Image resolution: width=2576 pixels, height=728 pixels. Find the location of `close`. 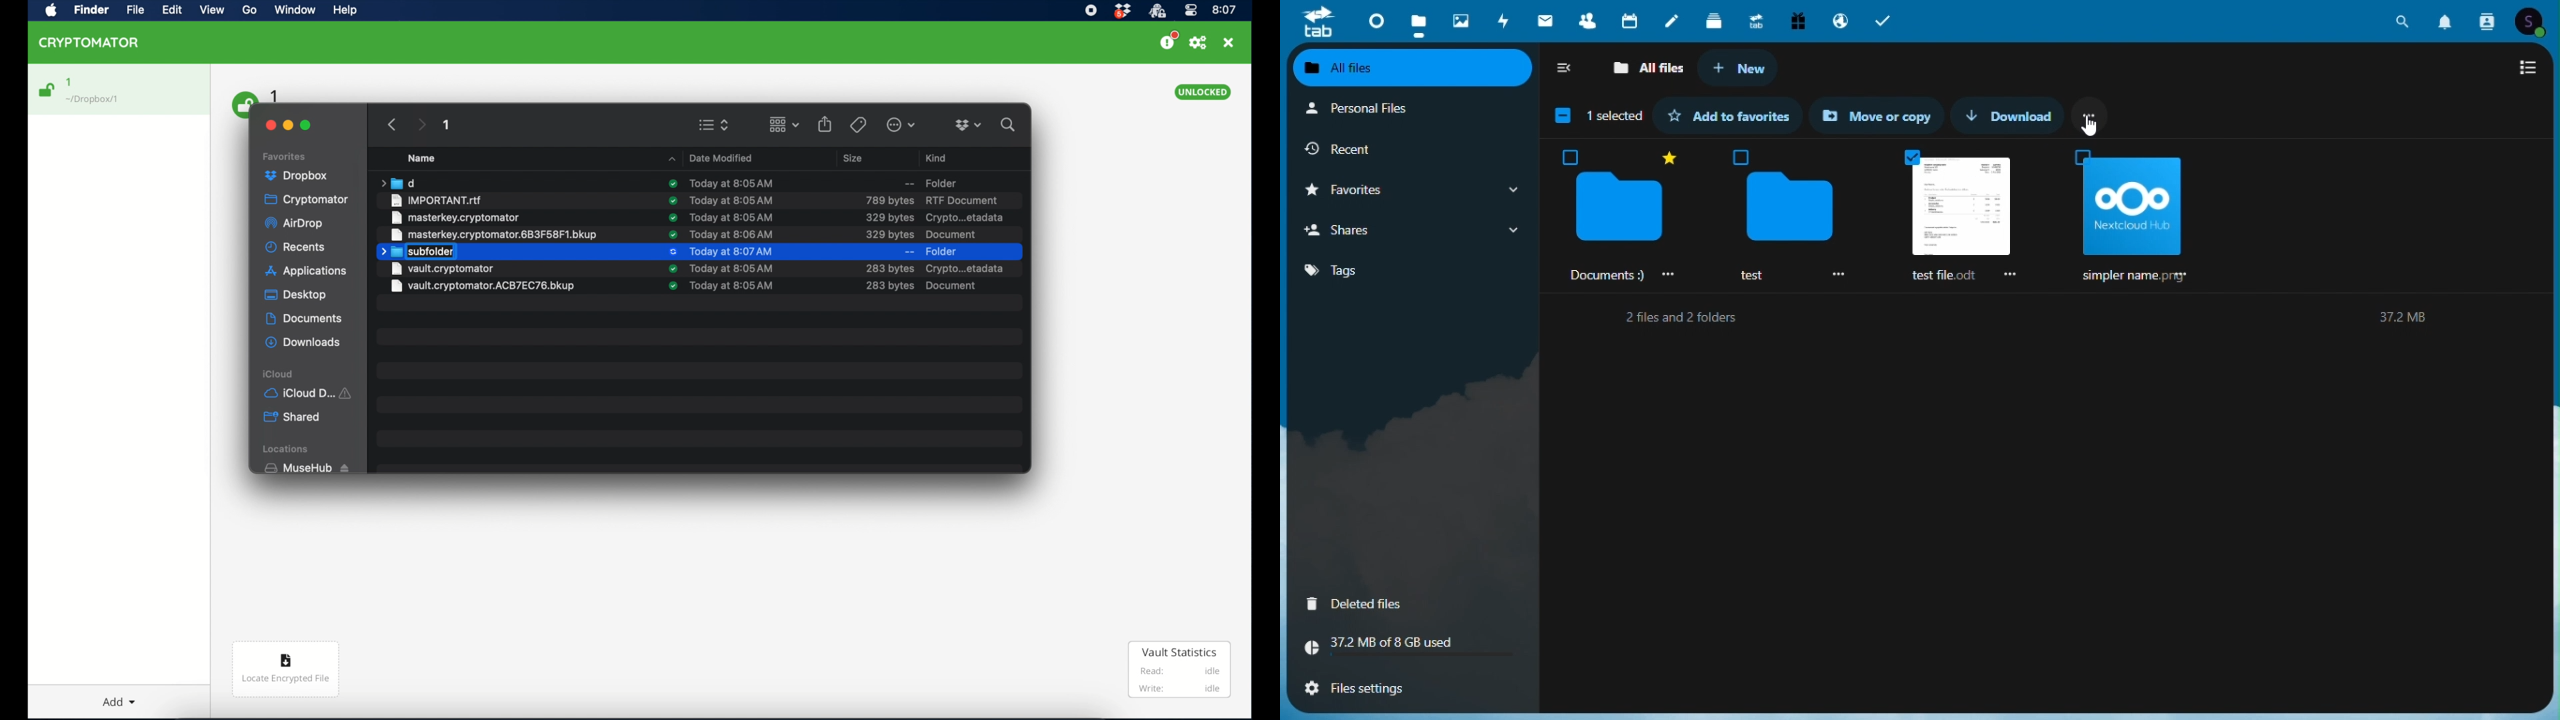

close is located at coordinates (268, 123).